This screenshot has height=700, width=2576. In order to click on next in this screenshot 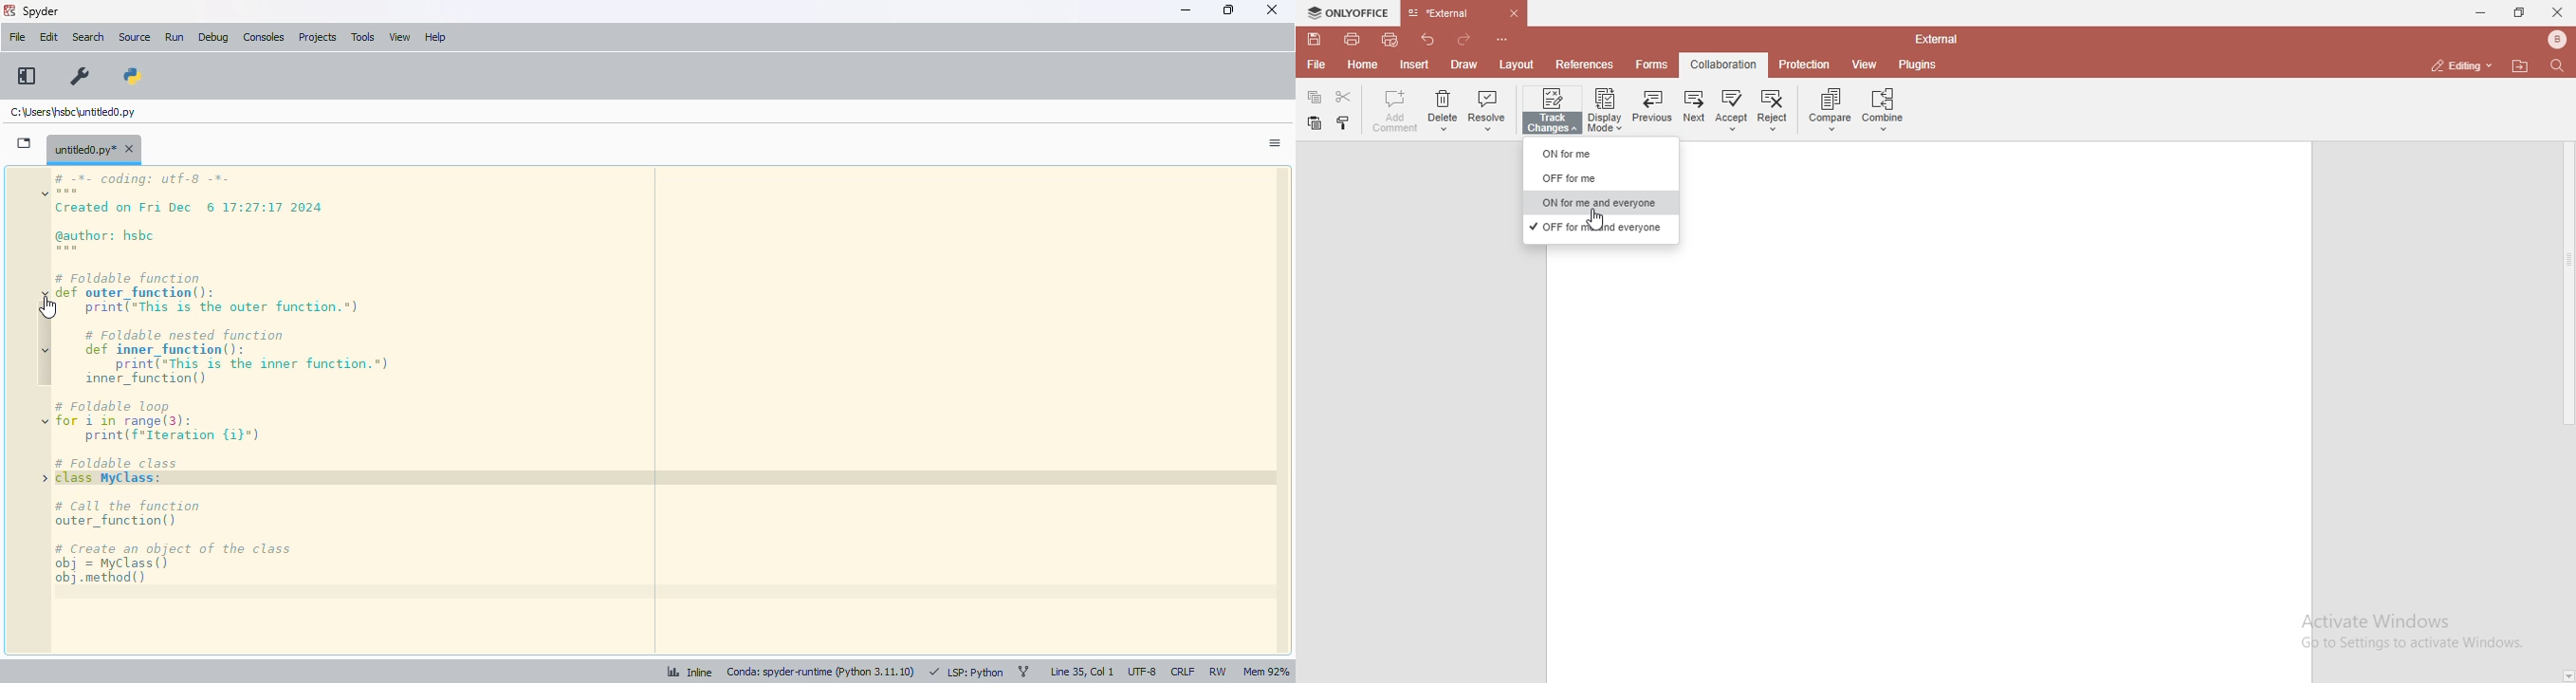, I will do `click(1692, 110)`.